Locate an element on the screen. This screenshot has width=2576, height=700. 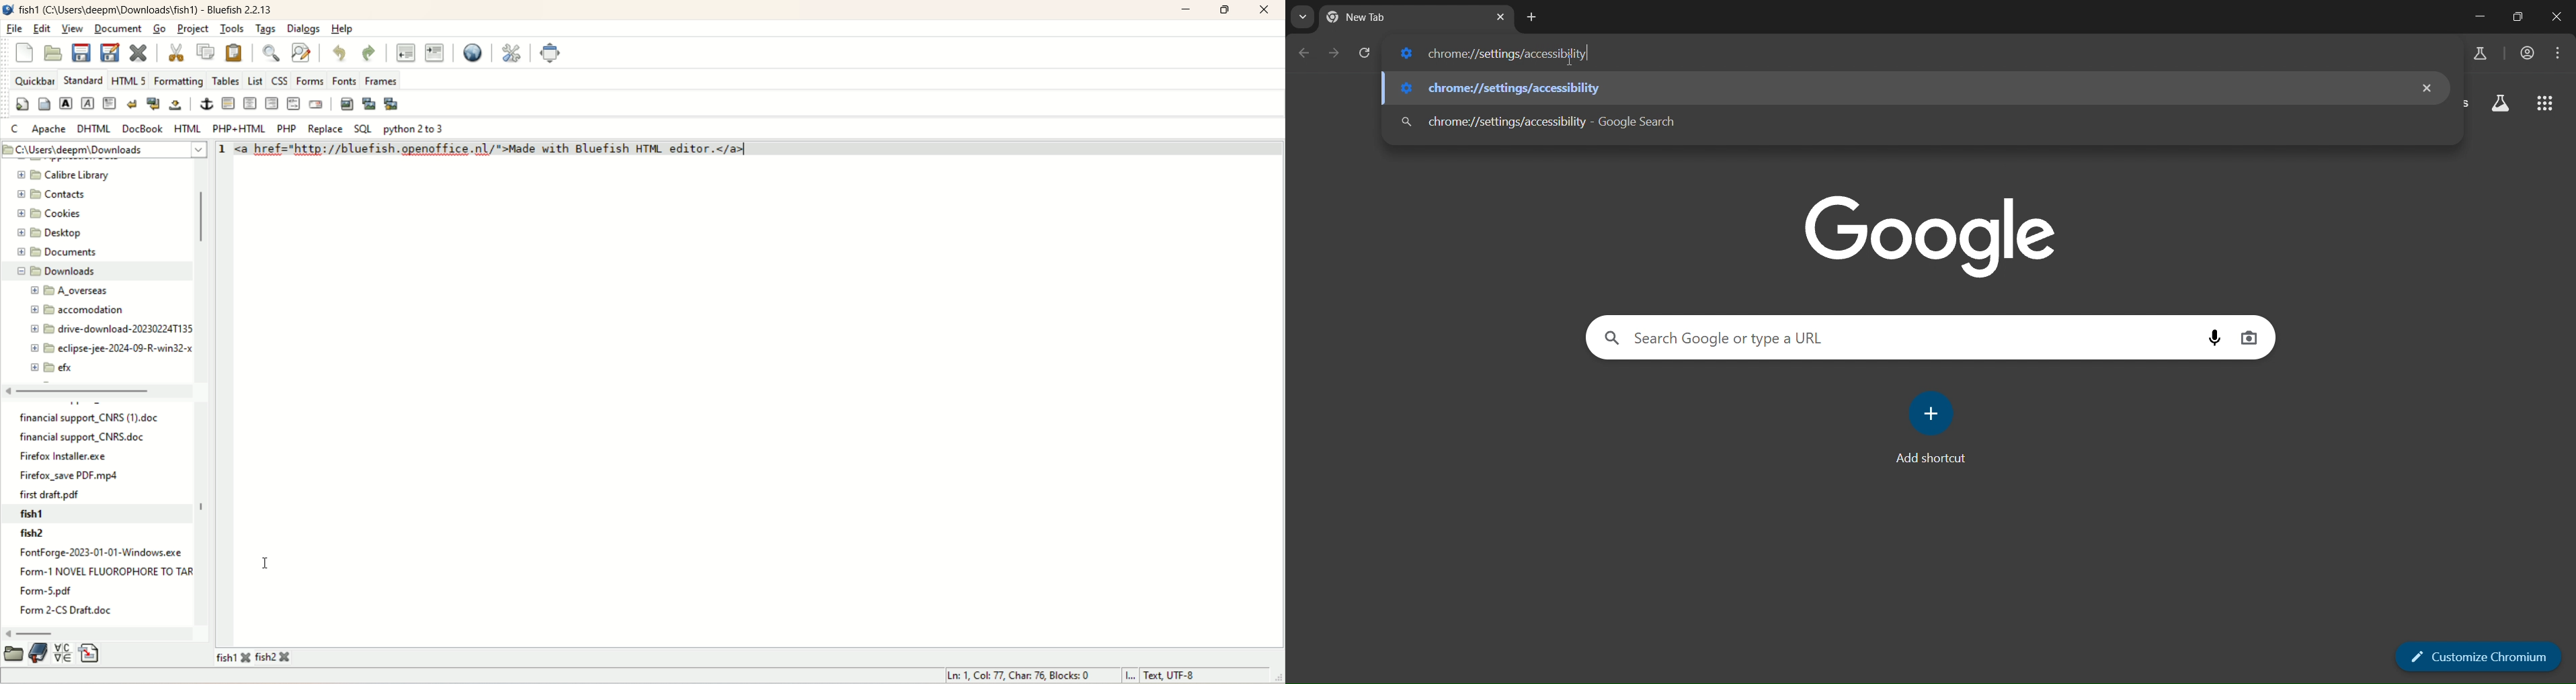
line number is located at coordinates (222, 149).